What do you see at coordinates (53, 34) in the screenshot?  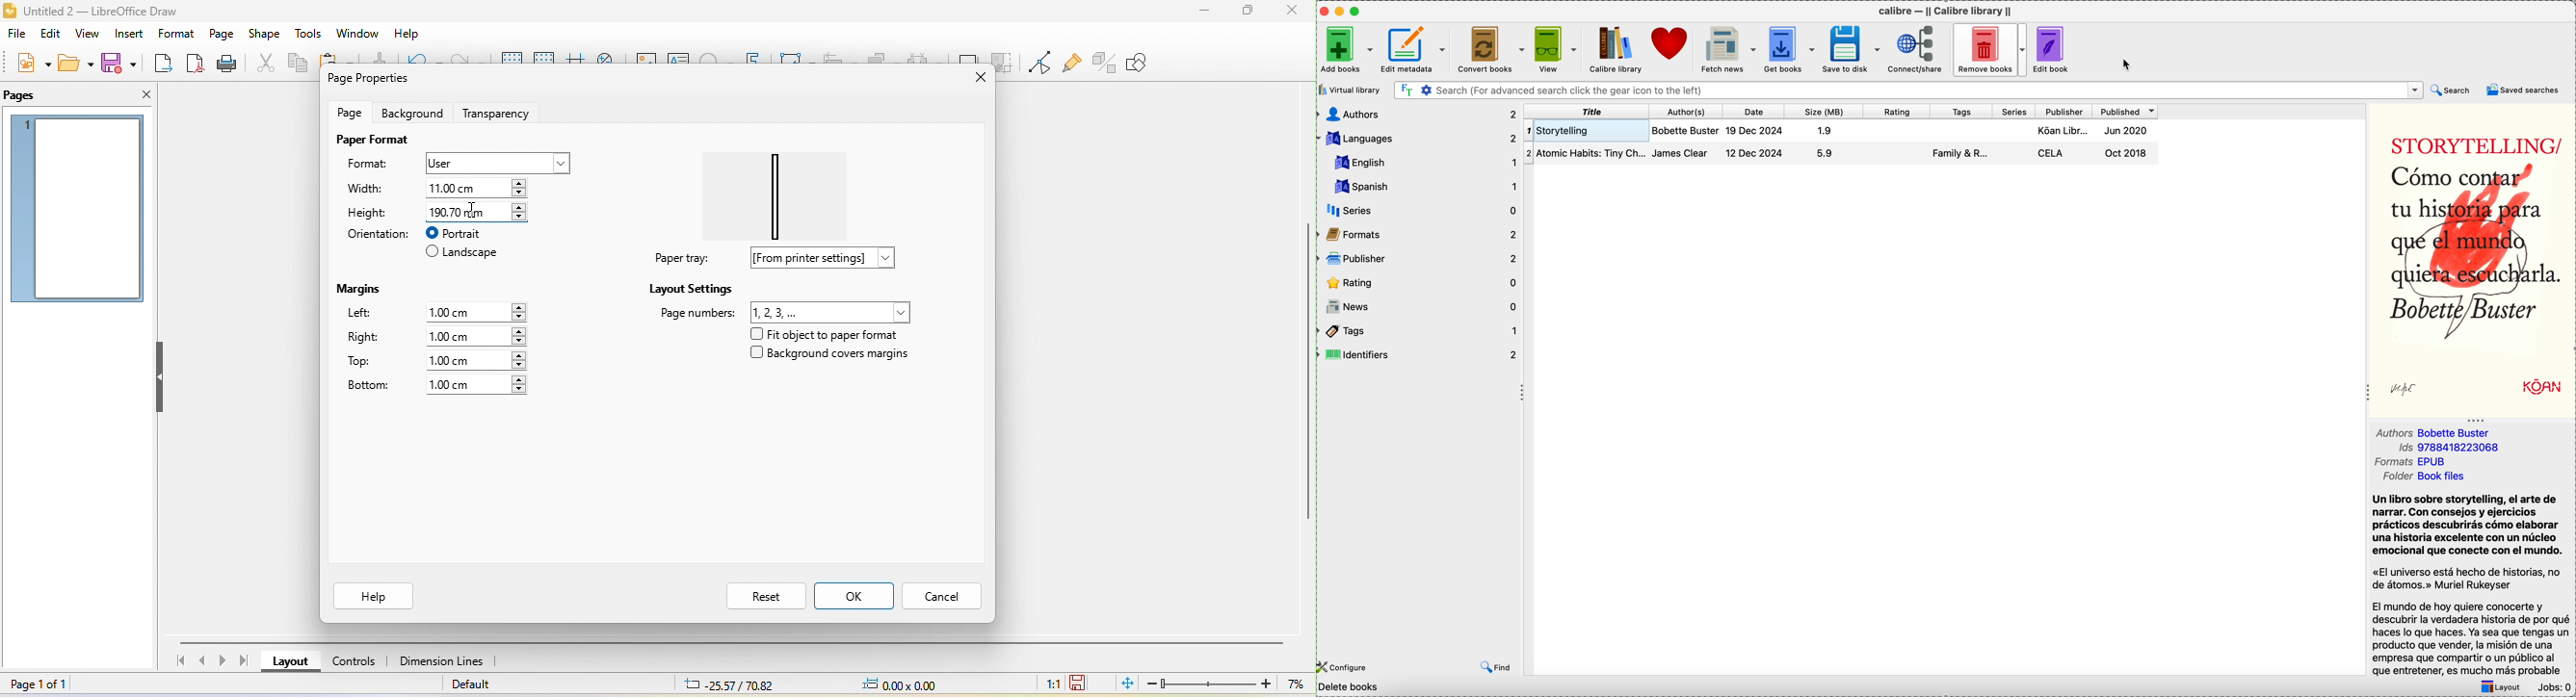 I see `edit` at bounding box center [53, 34].